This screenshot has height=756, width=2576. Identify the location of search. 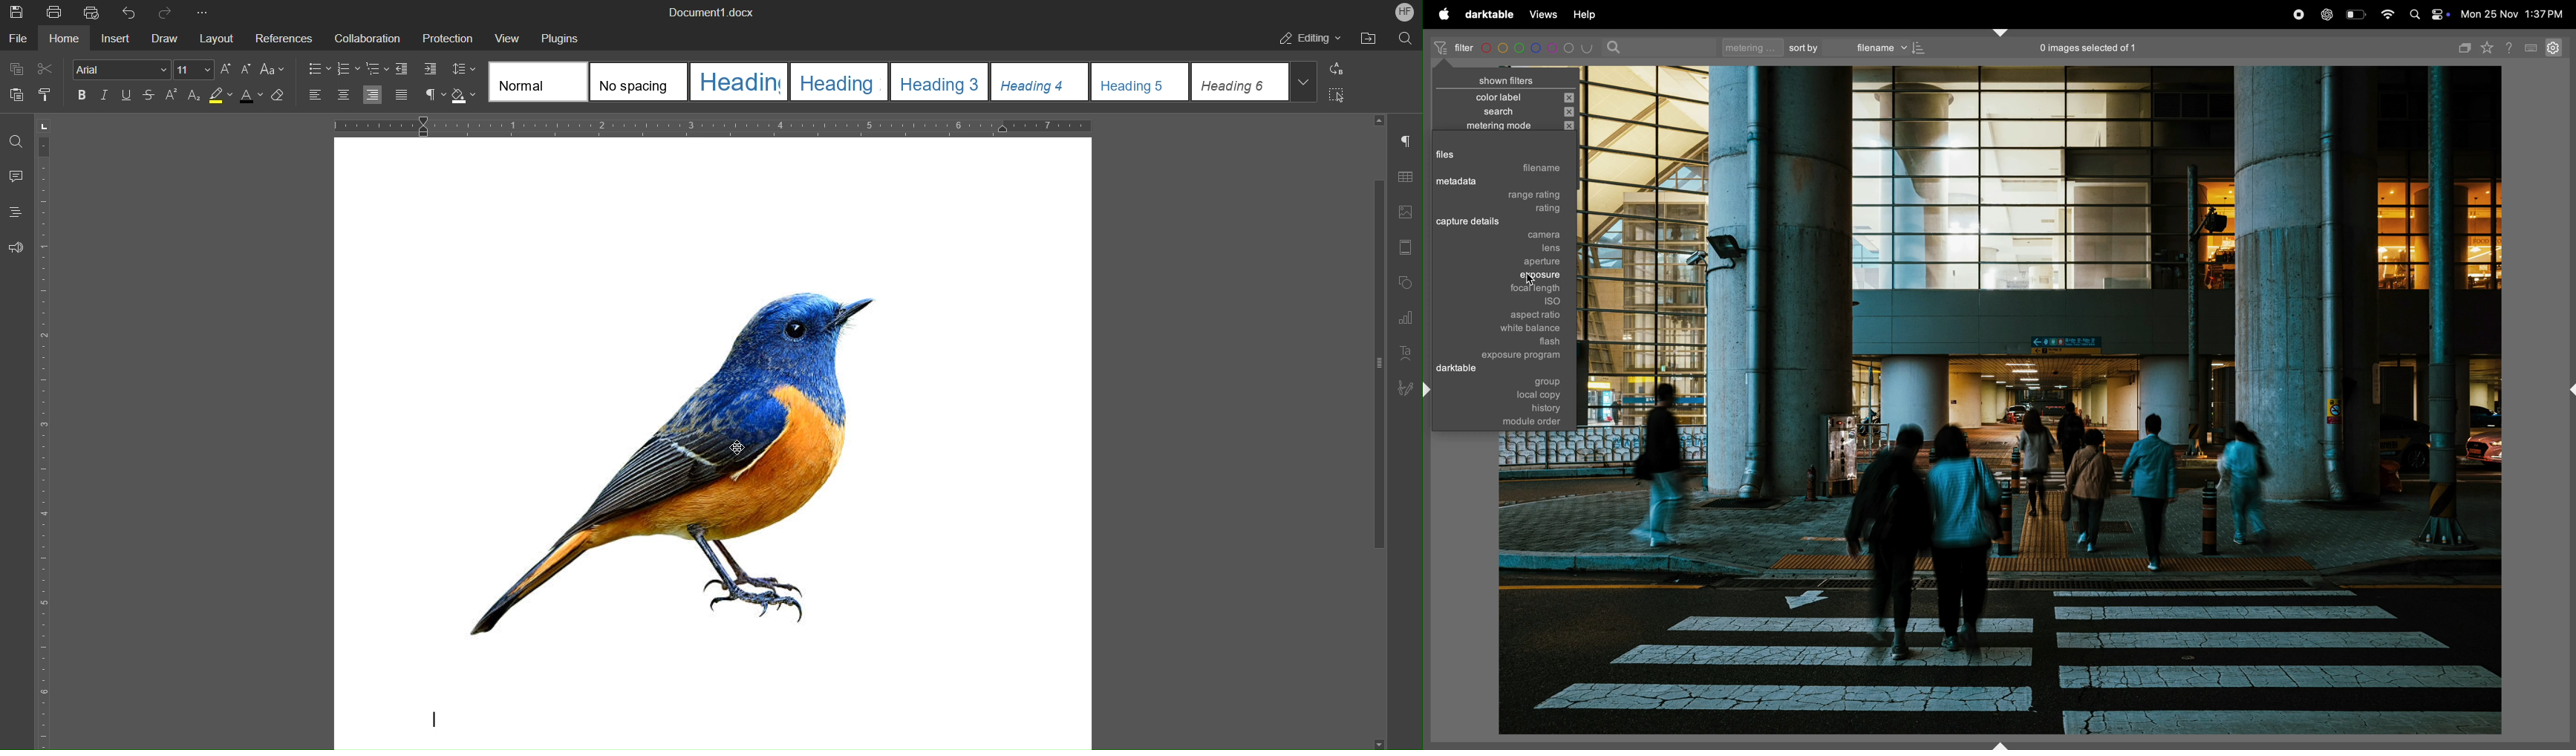
(1511, 113).